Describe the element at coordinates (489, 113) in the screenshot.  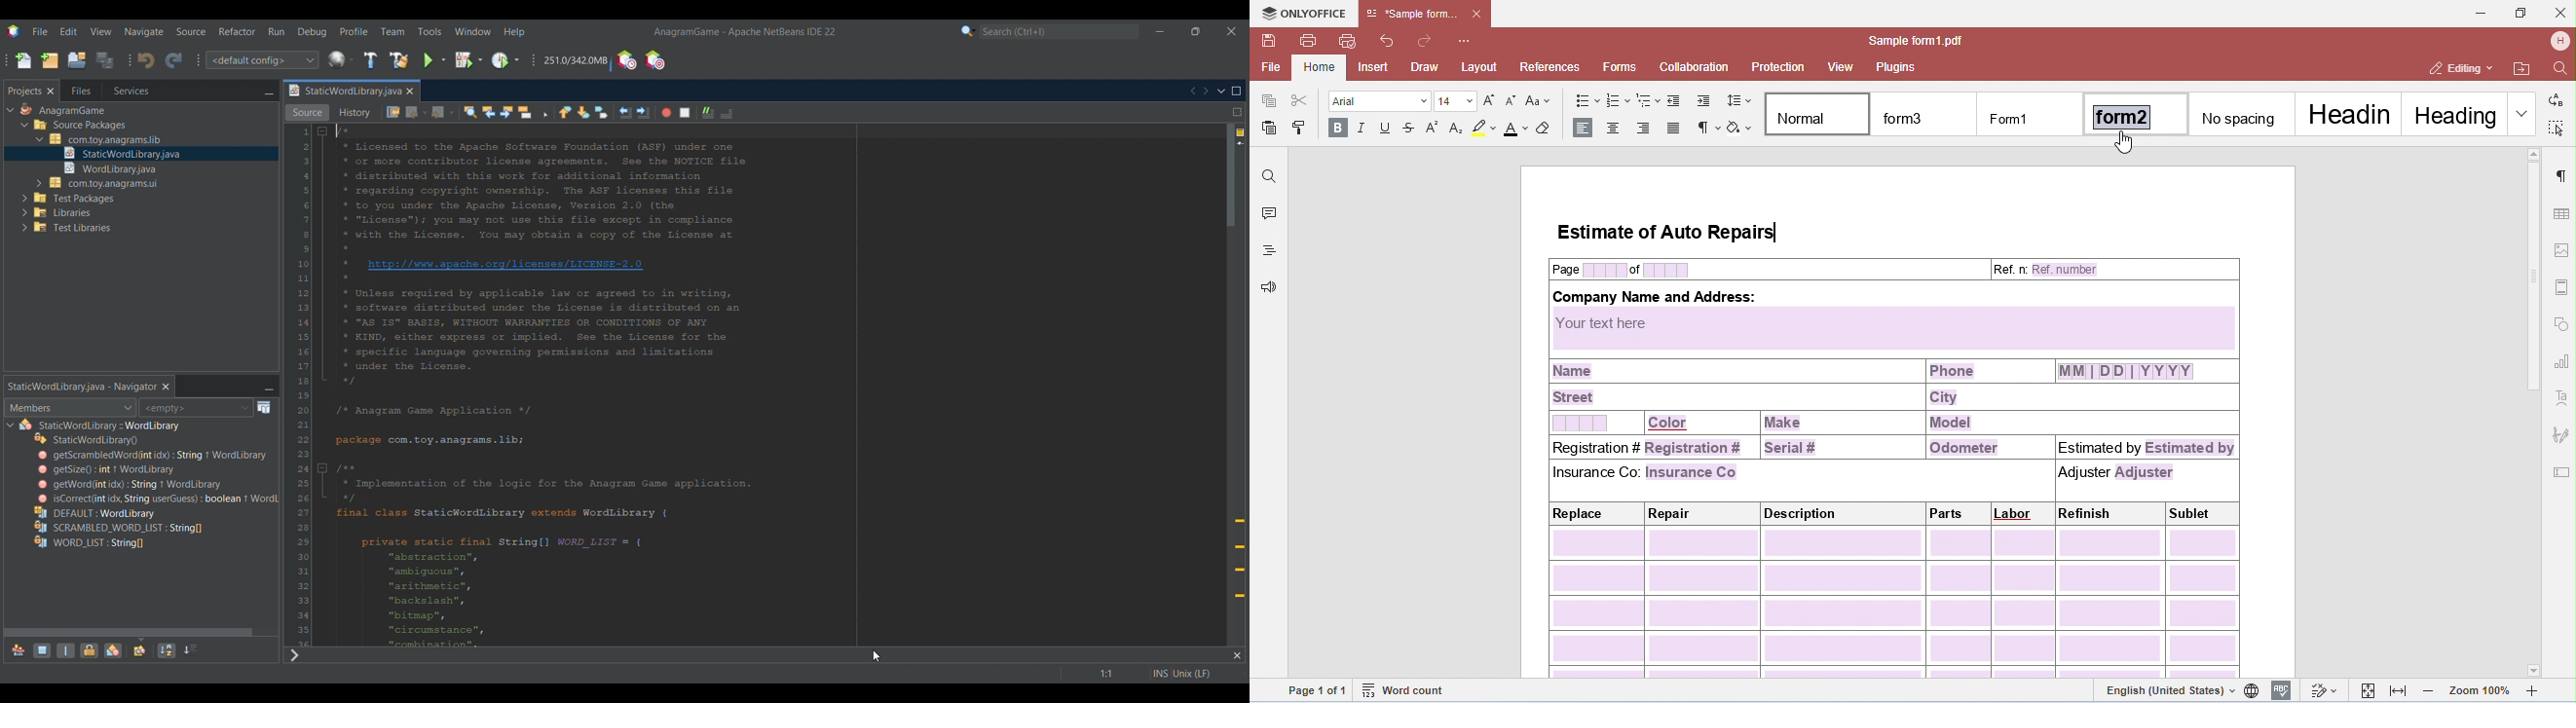
I see `Find previous occurrence ` at that location.